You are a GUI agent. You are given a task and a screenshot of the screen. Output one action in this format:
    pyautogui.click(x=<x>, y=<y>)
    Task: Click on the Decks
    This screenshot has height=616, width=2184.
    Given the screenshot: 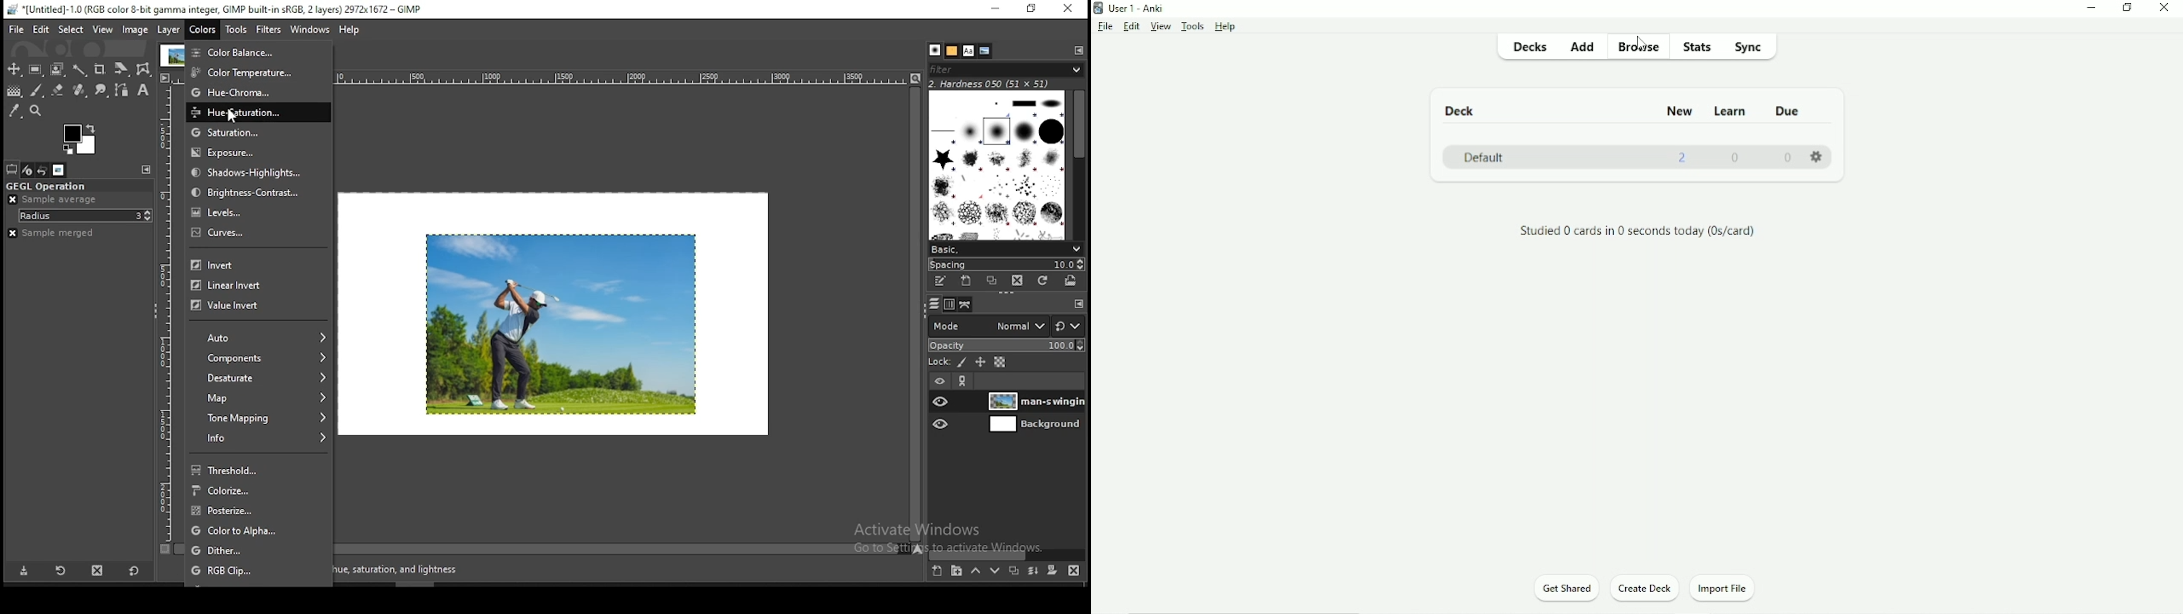 What is the action you would take?
    pyautogui.click(x=1531, y=48)
    